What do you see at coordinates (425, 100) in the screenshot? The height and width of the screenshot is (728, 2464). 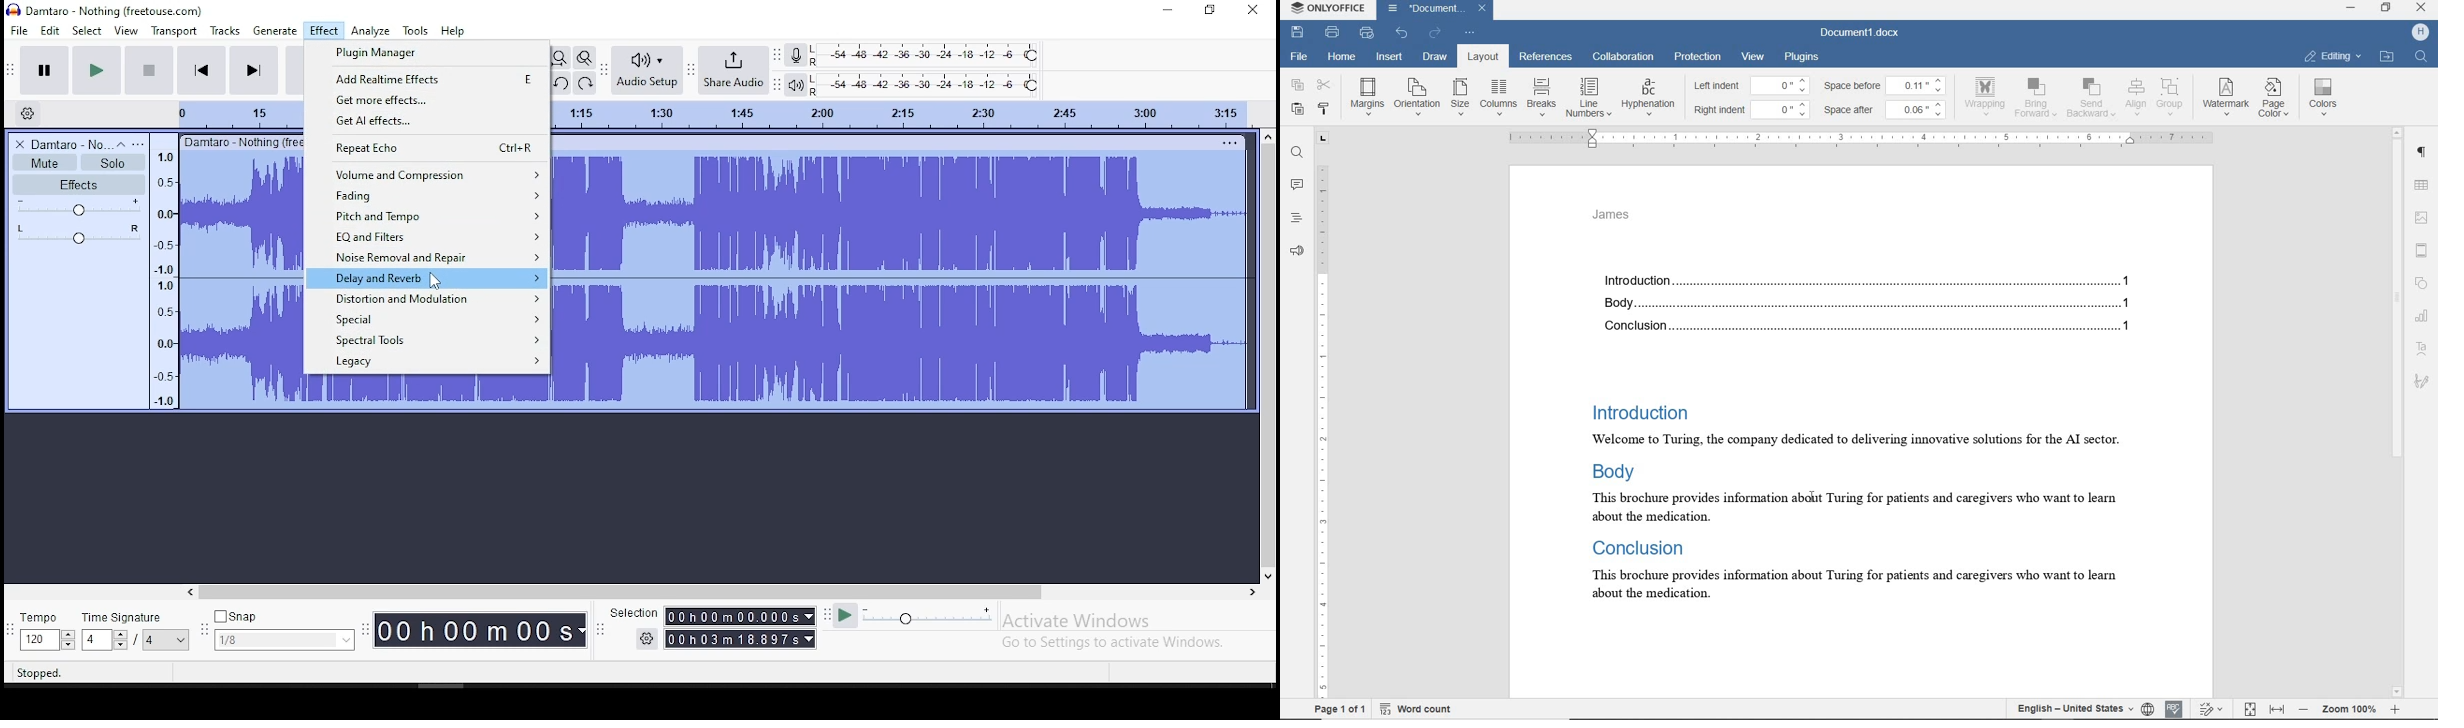 I see `get more effects` at bounding box center [425, 100].